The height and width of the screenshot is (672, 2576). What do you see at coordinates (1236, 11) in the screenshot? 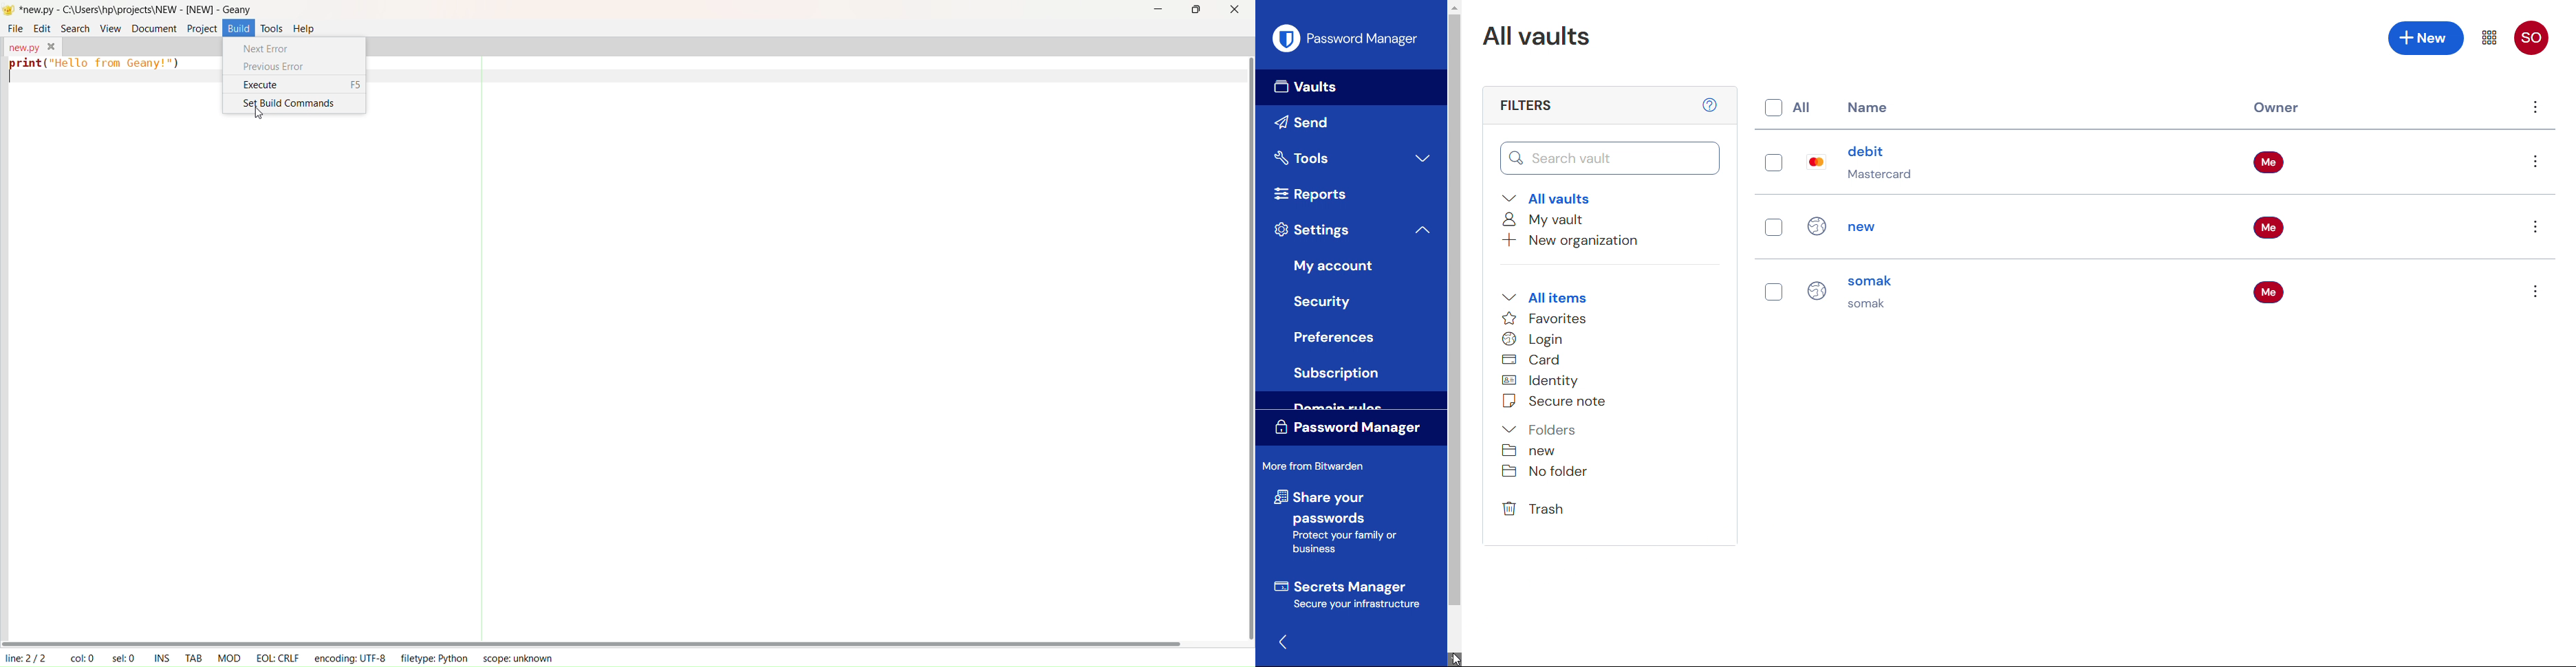
I see `close` at bounding box center [1236, 11].